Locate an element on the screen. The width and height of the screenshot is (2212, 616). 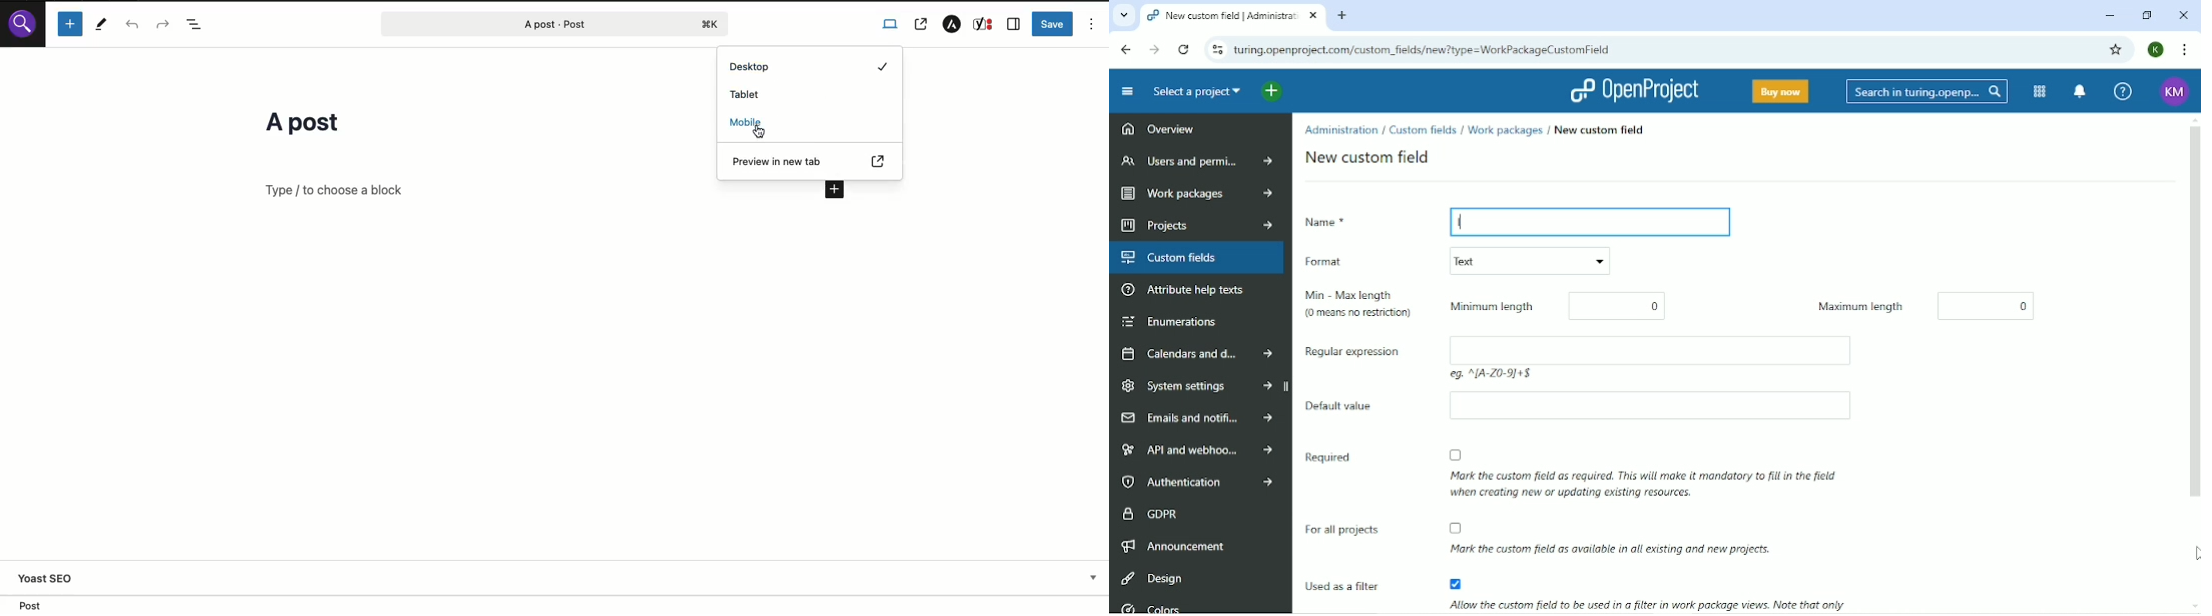
cursor is located at coordinates (761, 133).